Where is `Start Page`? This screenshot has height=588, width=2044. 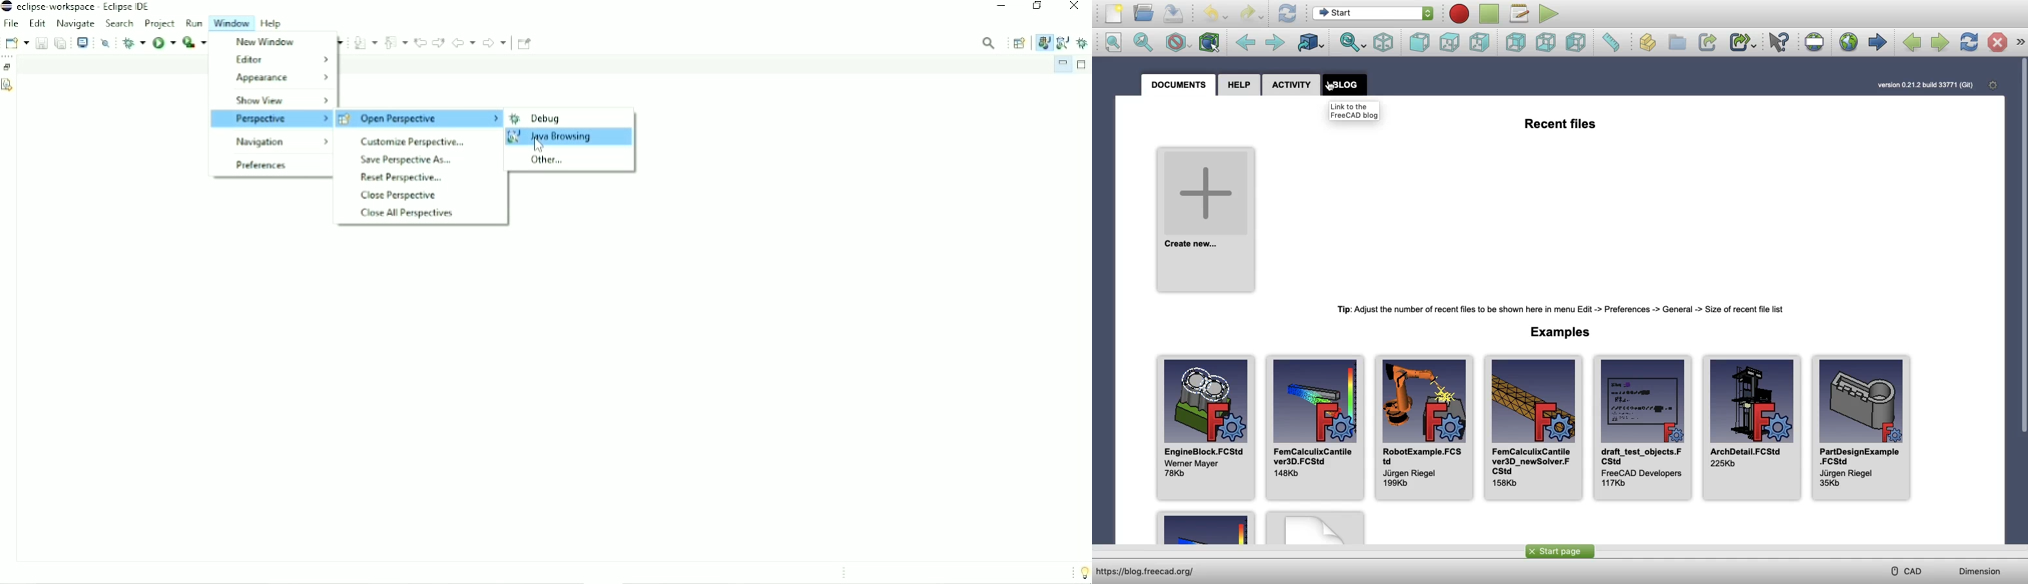 Start Page is located at coordinates (1560, 551).